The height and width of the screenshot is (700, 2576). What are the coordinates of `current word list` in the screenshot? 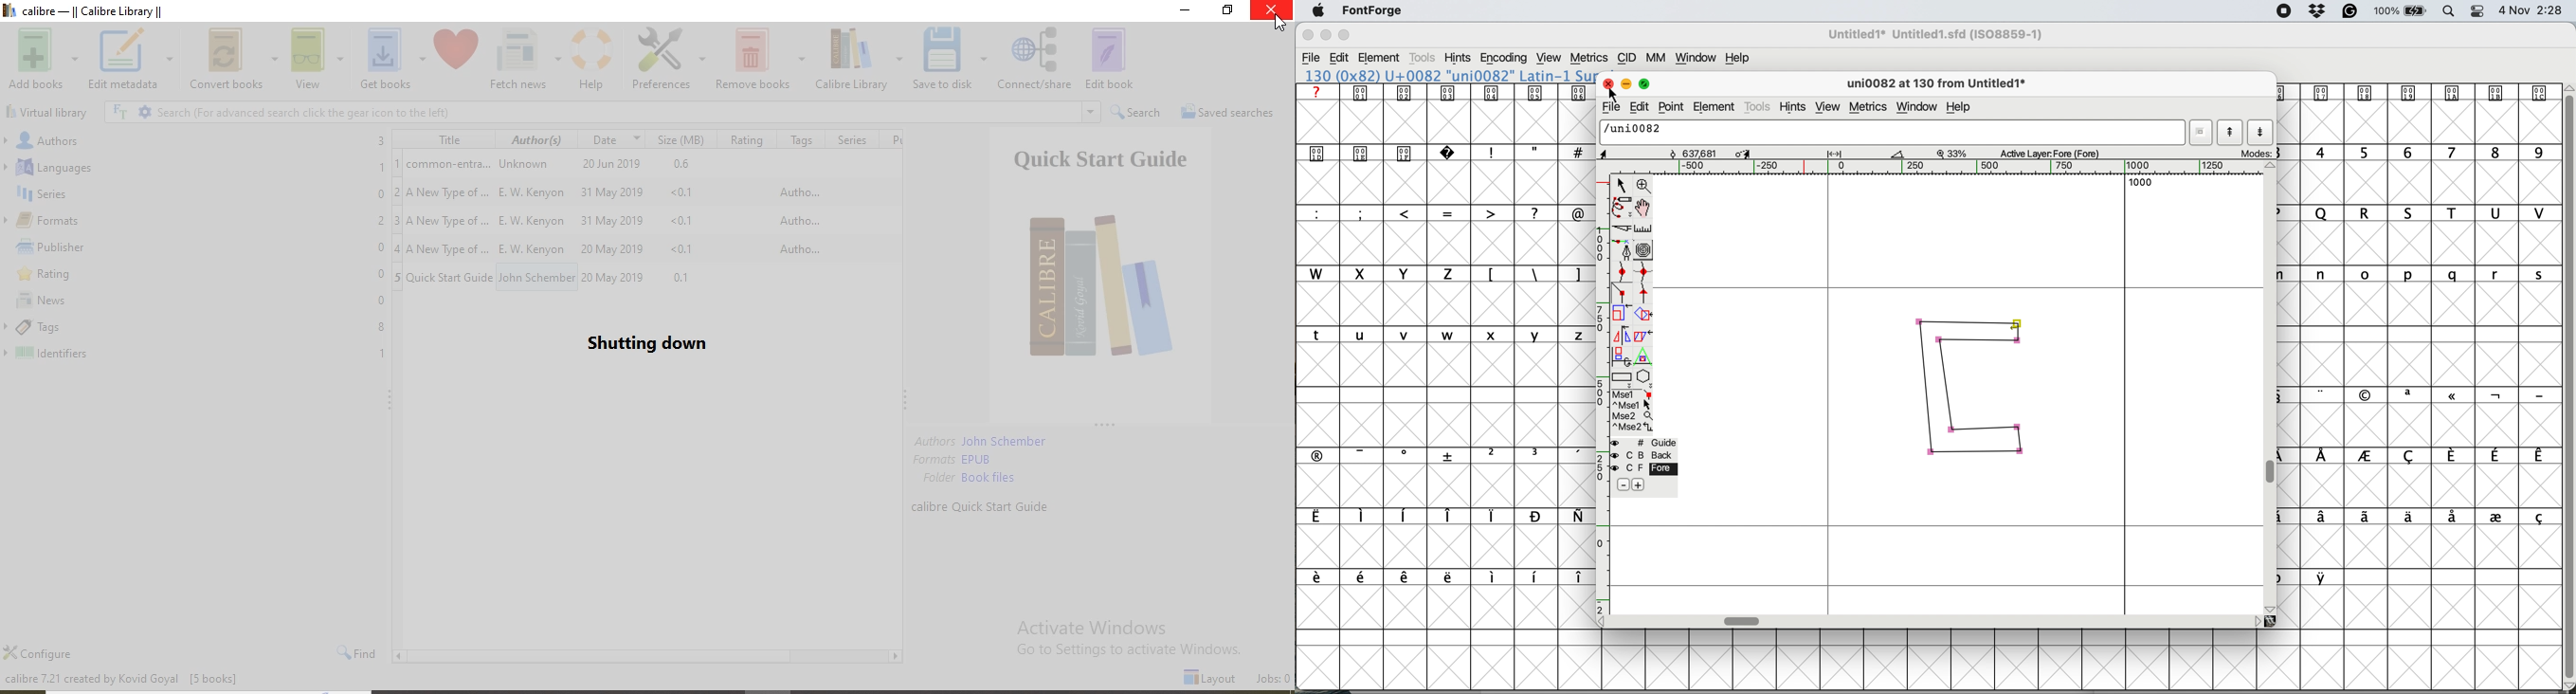 It's located at (2200, 132).